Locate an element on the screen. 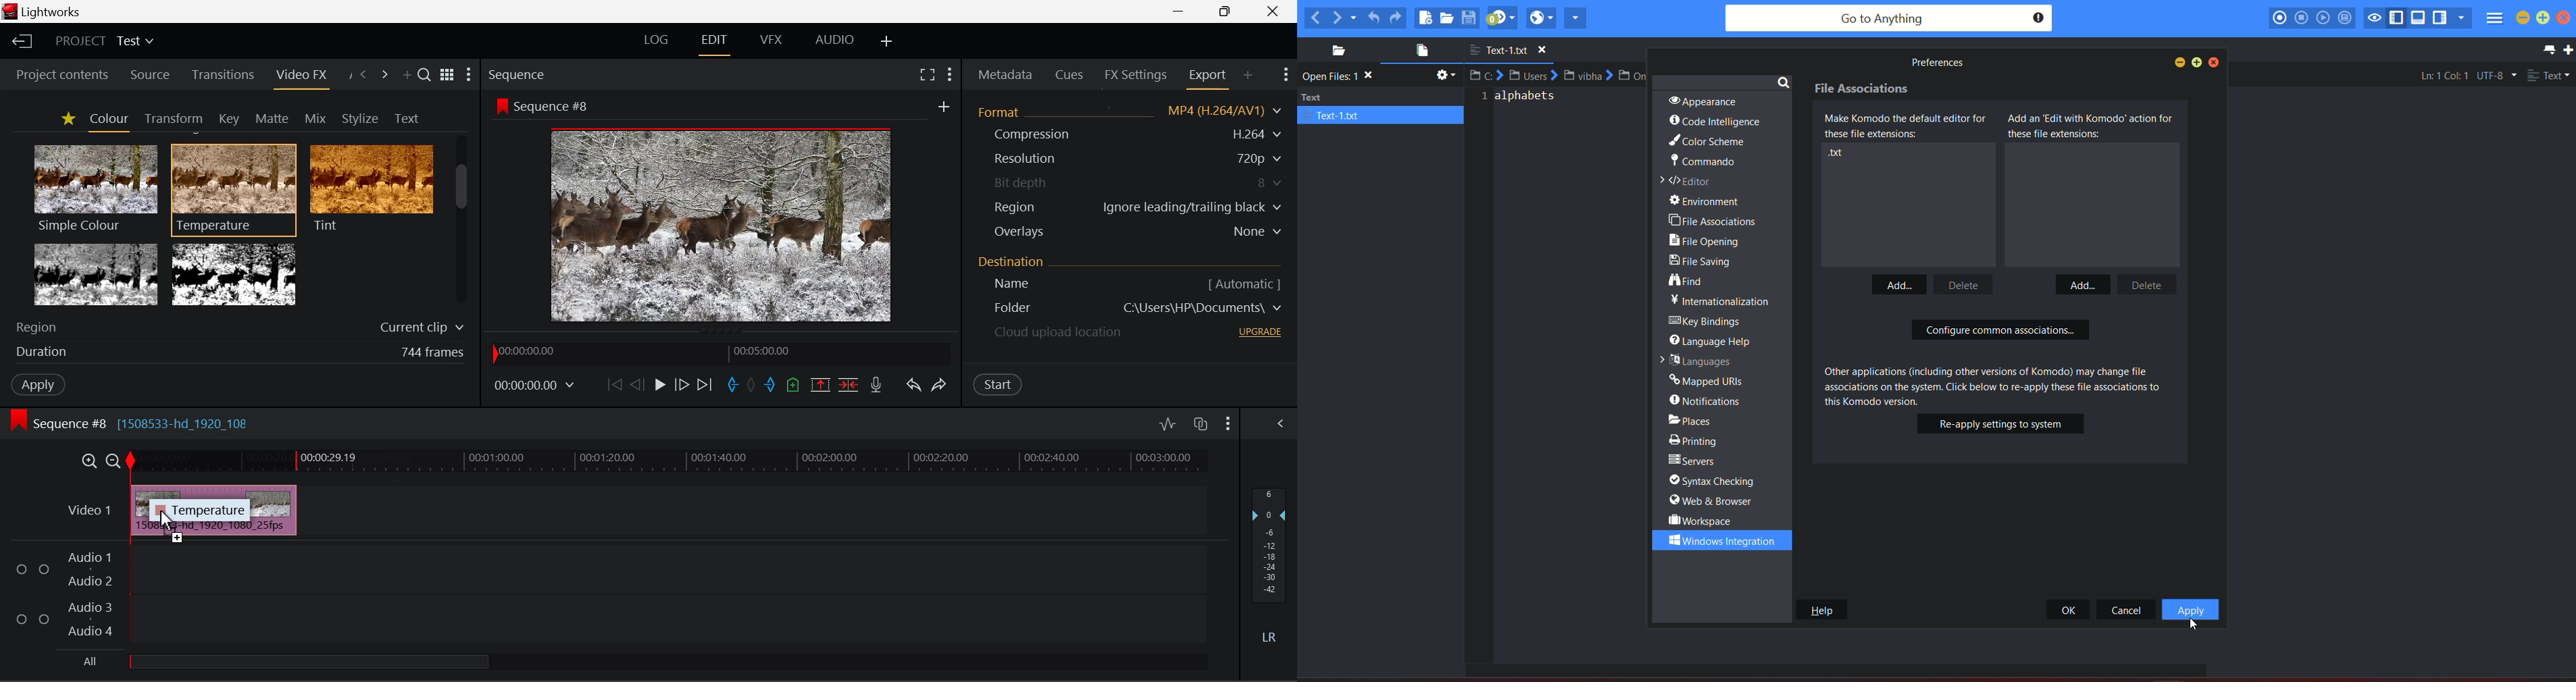  Timeline Track is located at coordinates (670, 462).